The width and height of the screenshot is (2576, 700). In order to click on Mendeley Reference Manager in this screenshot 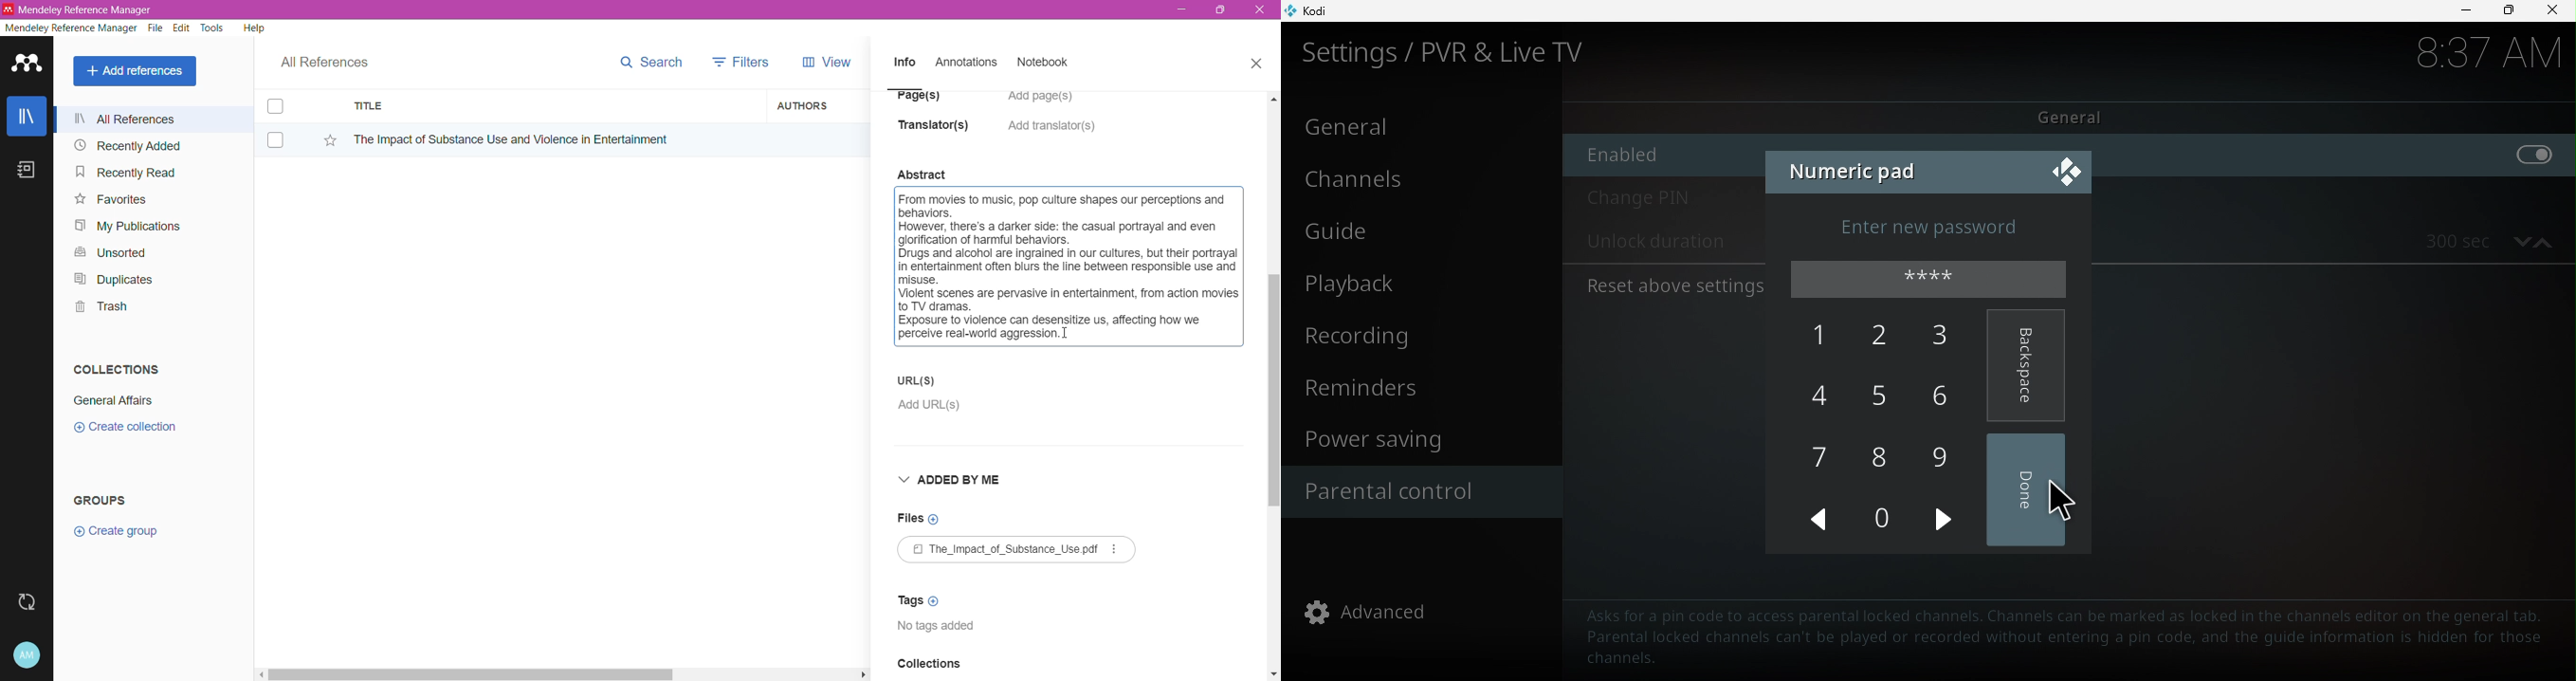, I will do `click(71, 28)`.